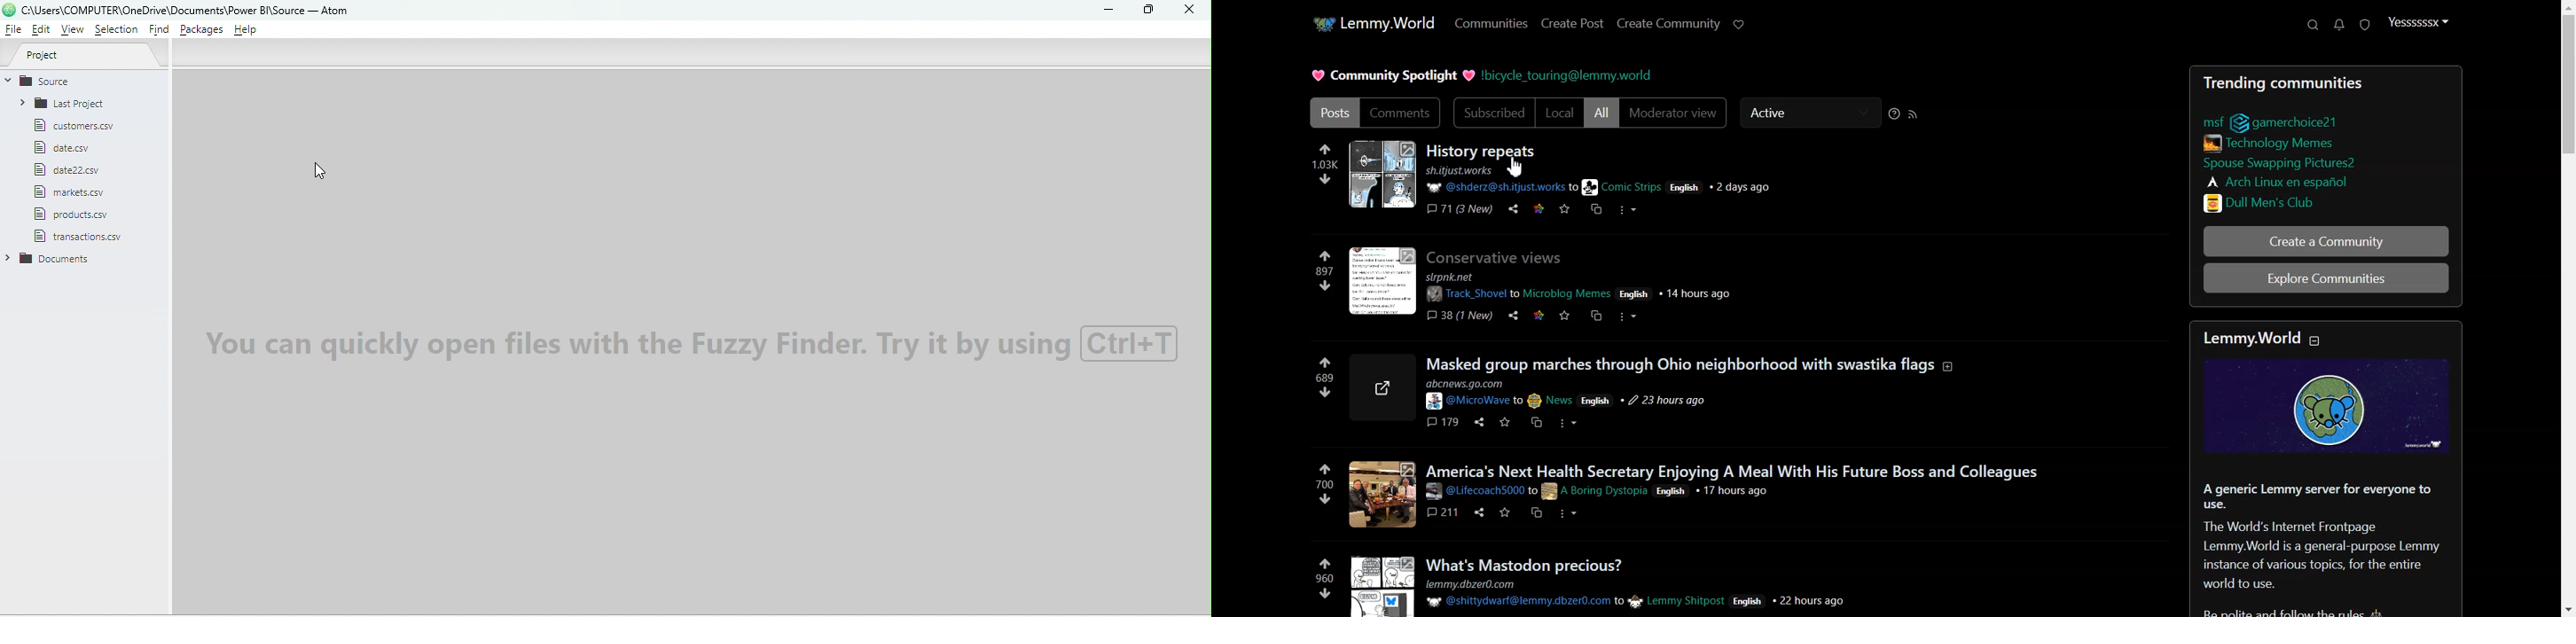 The image size is (2576, 644). Describe the element at coordinates (75, 105) in the screenshot. I see `Folder` at that location.